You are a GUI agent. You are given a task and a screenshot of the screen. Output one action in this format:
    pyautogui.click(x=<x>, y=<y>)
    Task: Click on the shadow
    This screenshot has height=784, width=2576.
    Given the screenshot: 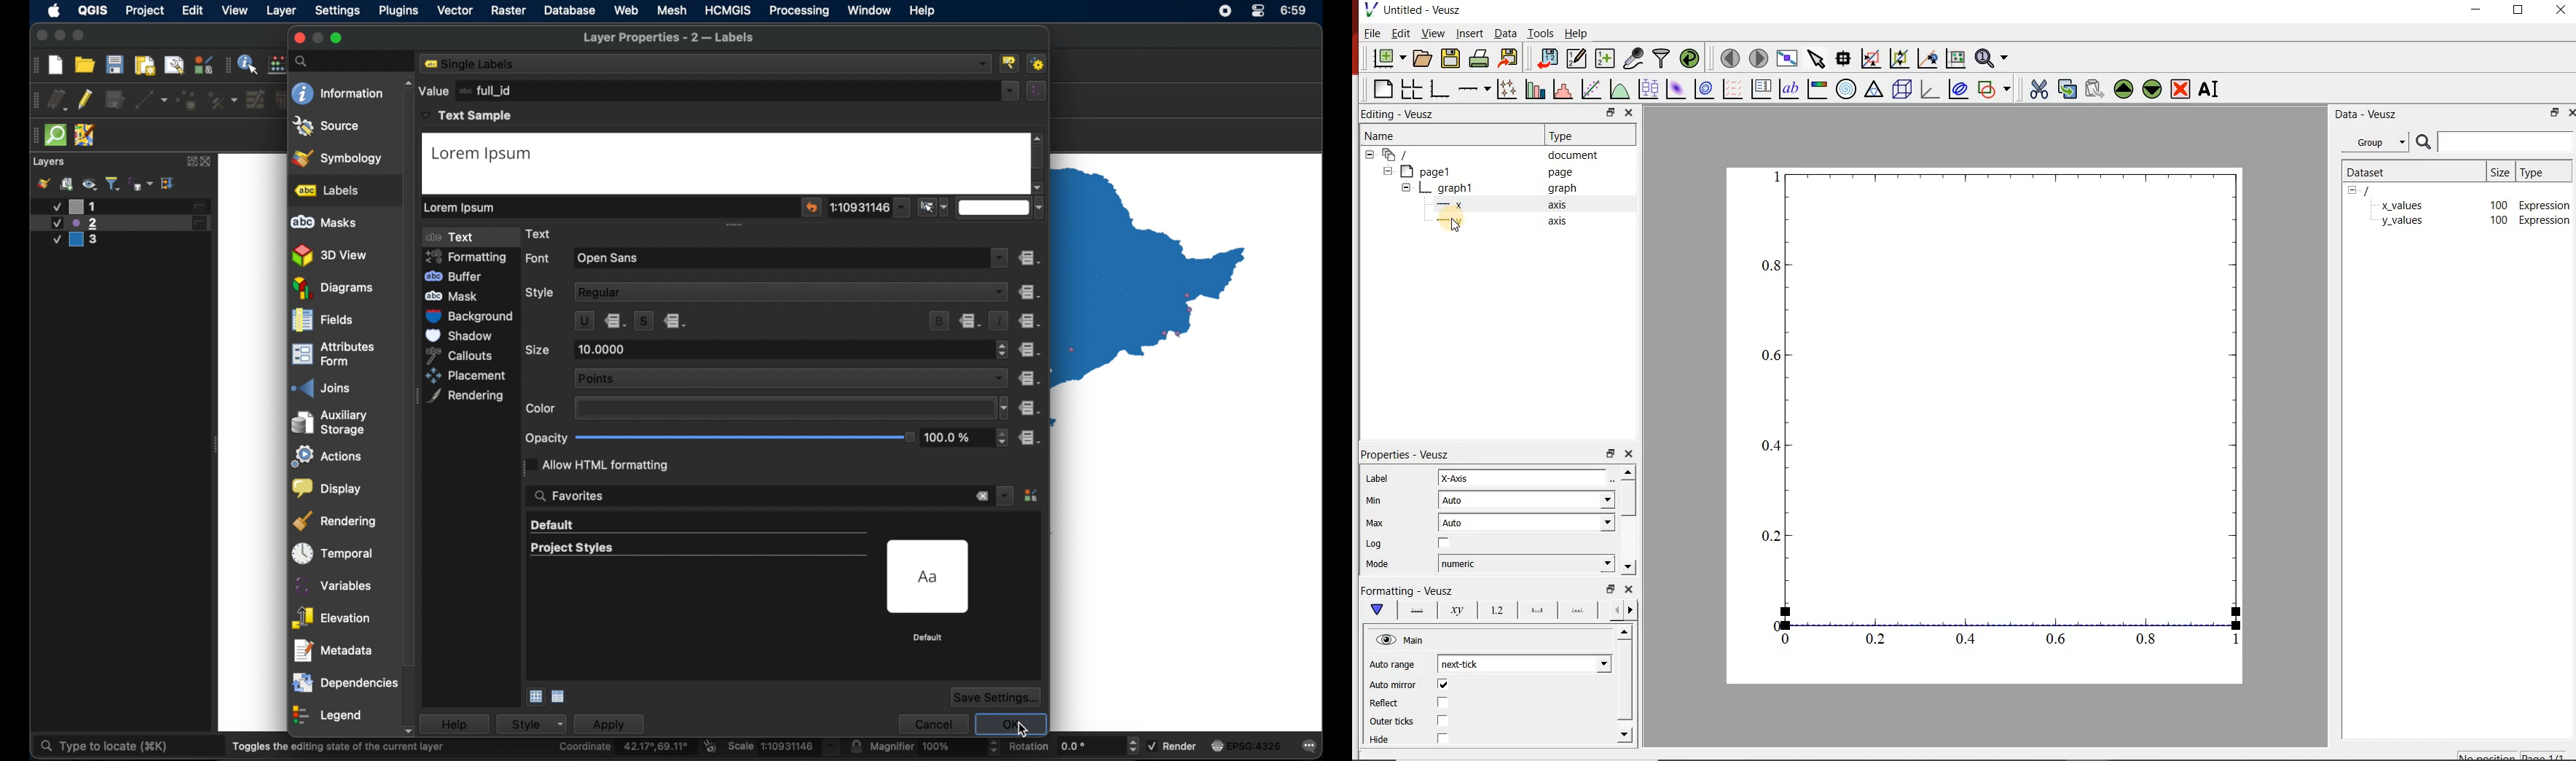 What is the action you would take?
    pyautogui.click(x=462, y=335)
    